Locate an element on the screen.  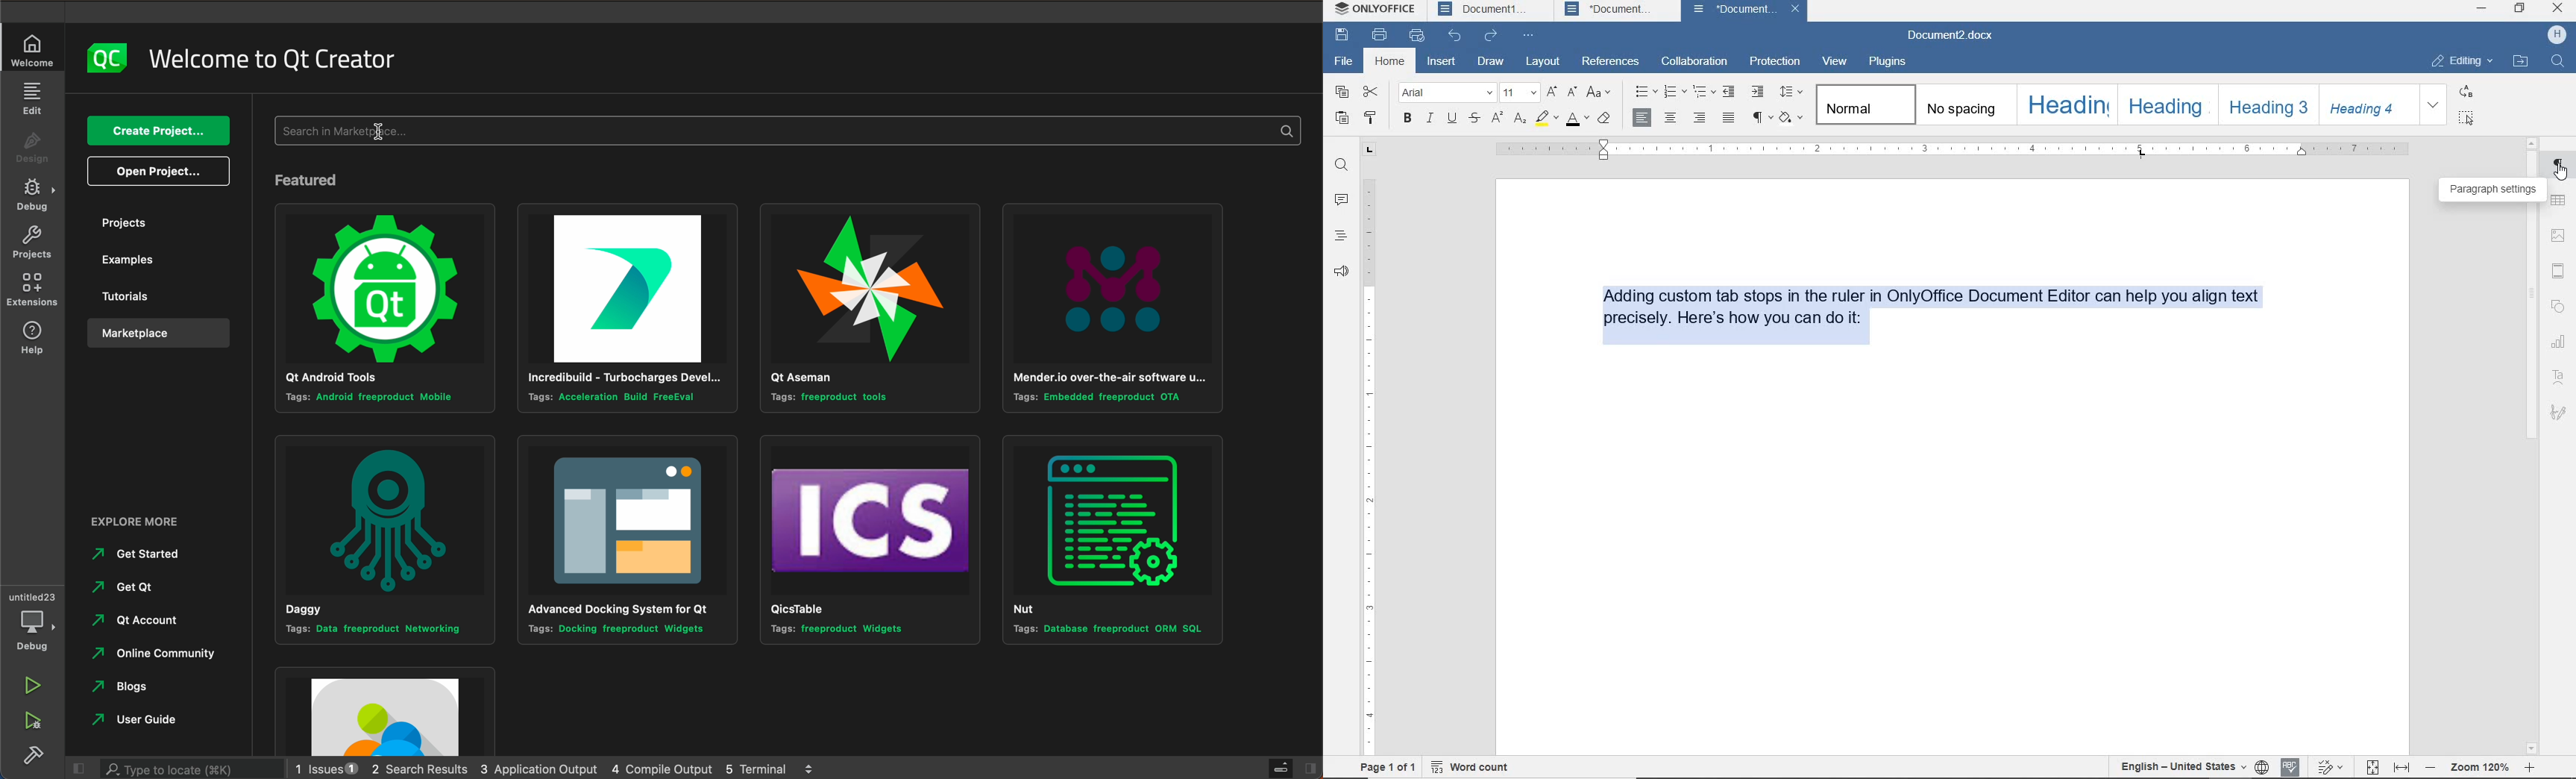
italic is located at coordinates (1430, 119).